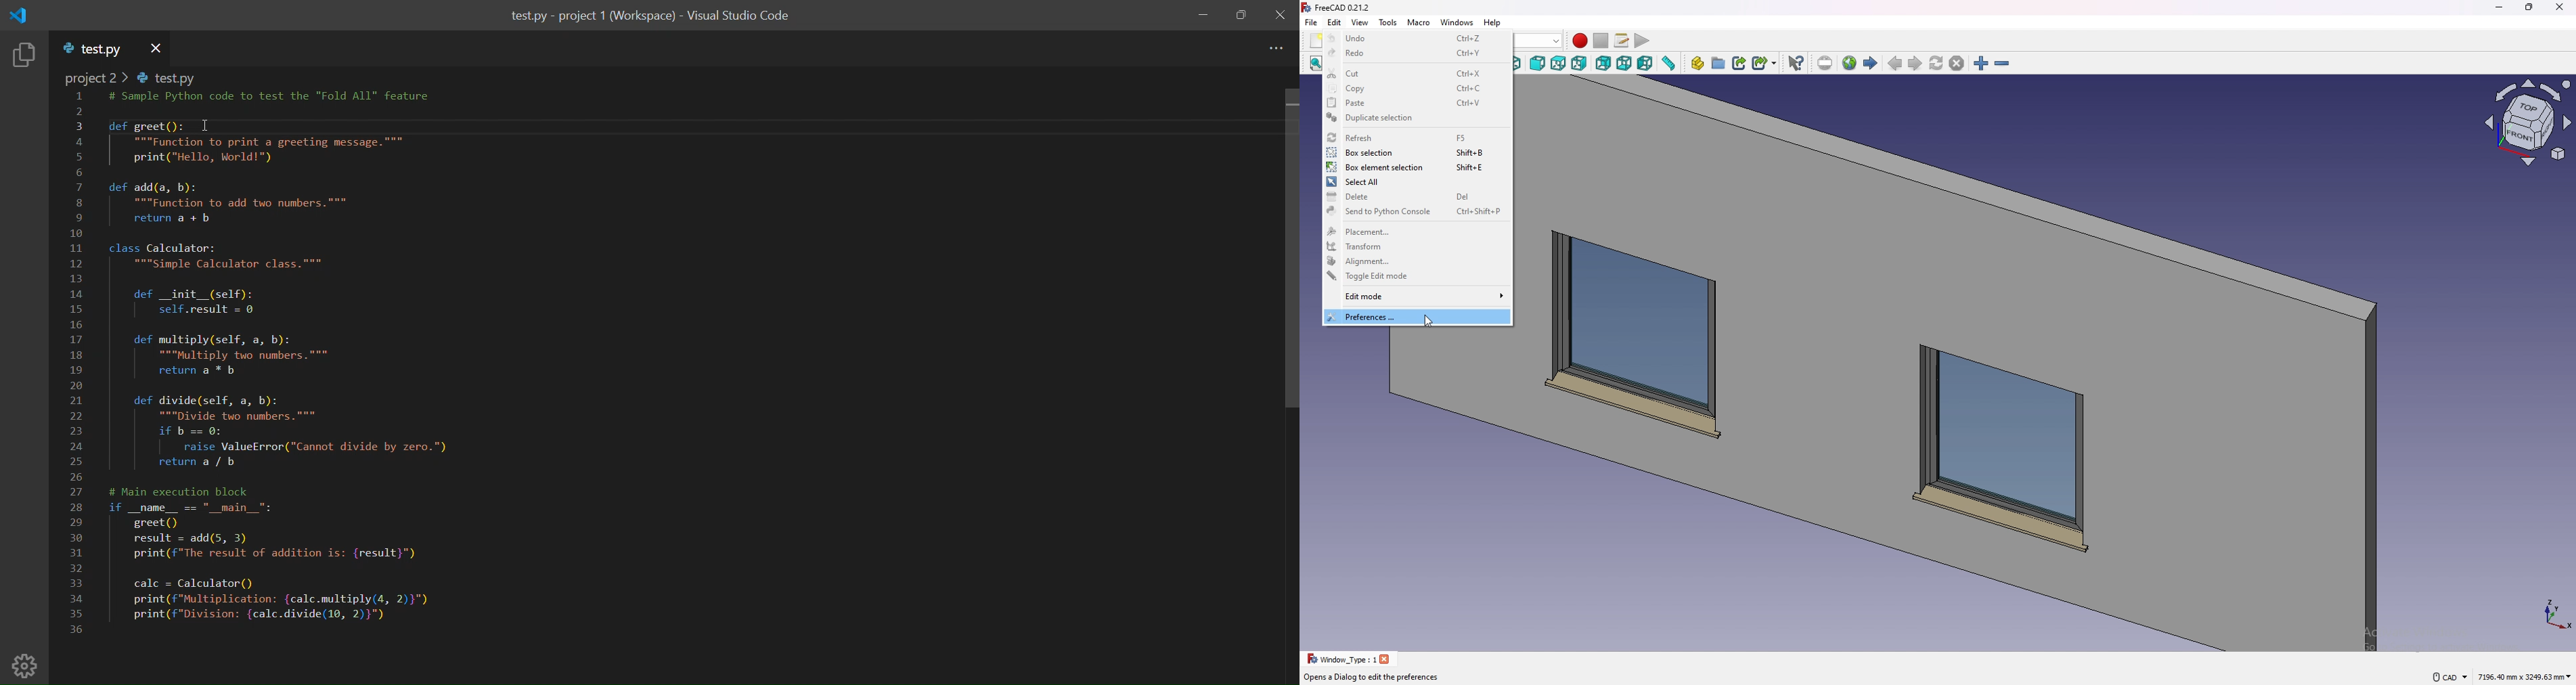  I want to click on placement, so click(1416, 231).